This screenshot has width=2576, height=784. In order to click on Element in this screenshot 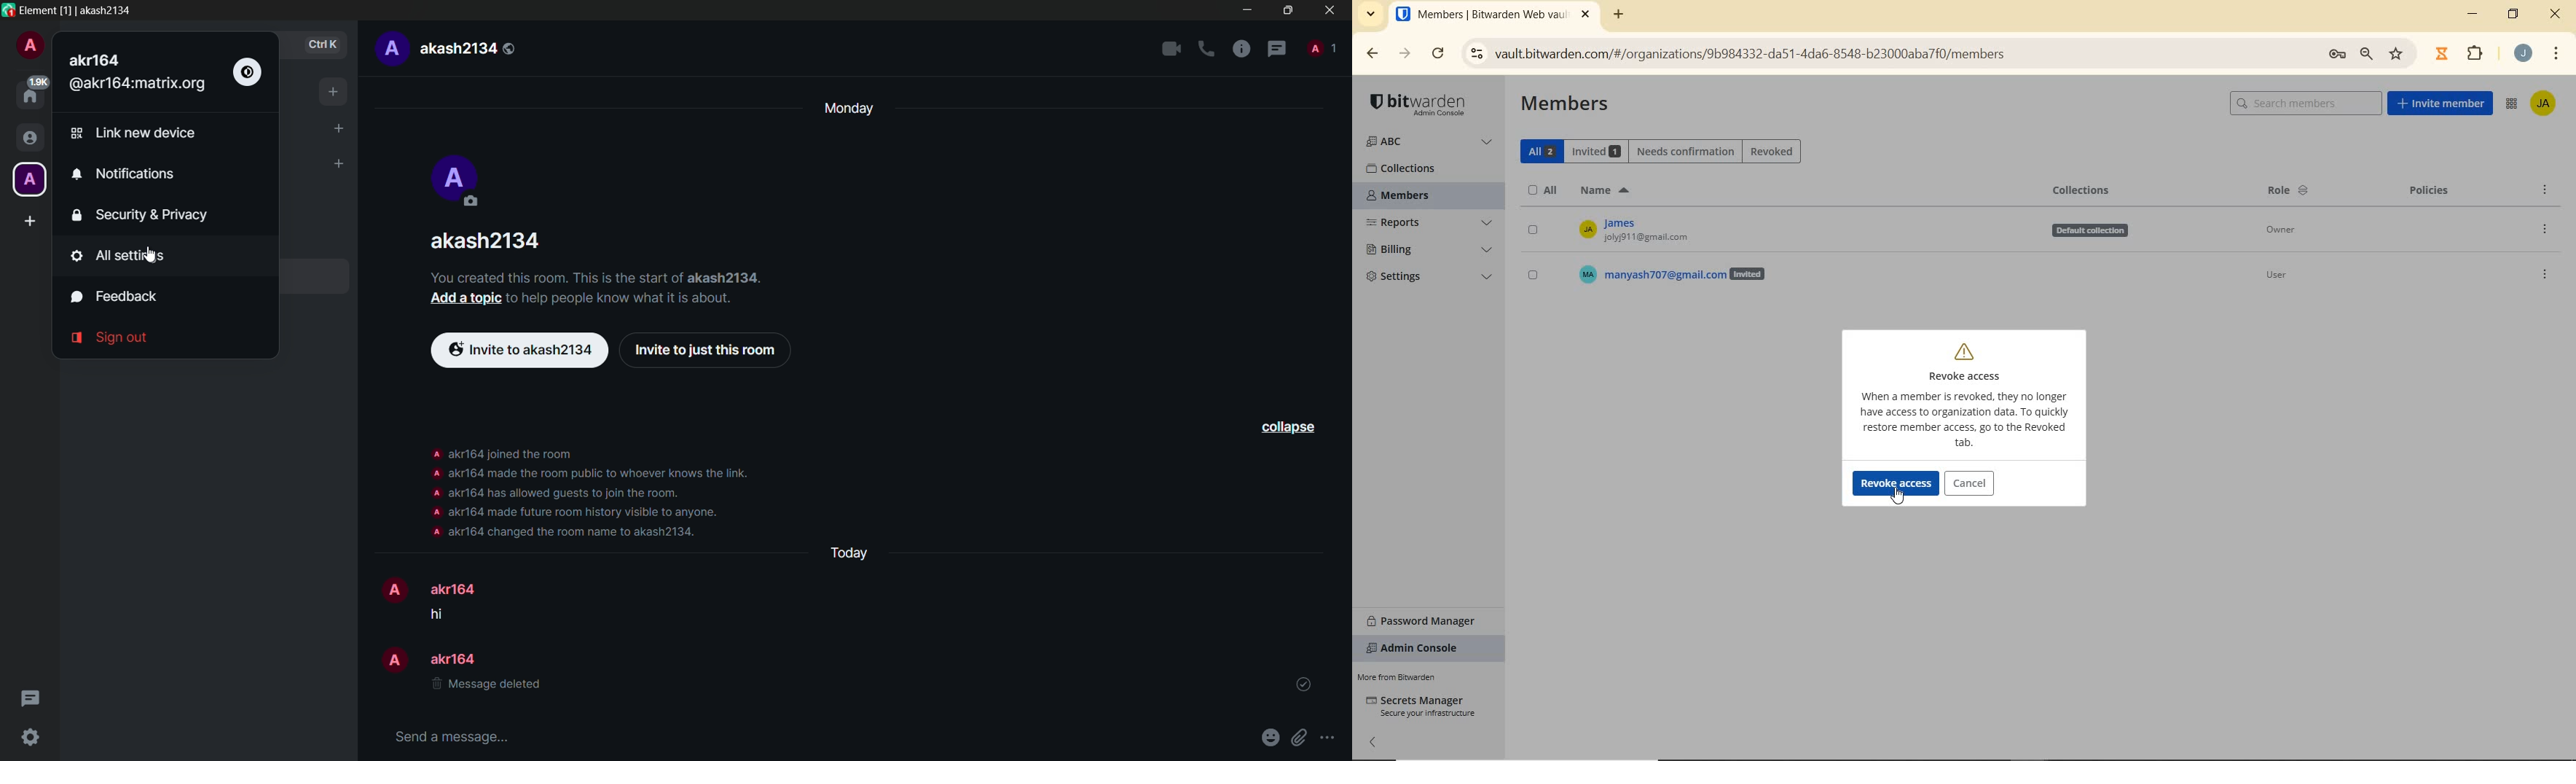, I will do `click(38, 9)`.